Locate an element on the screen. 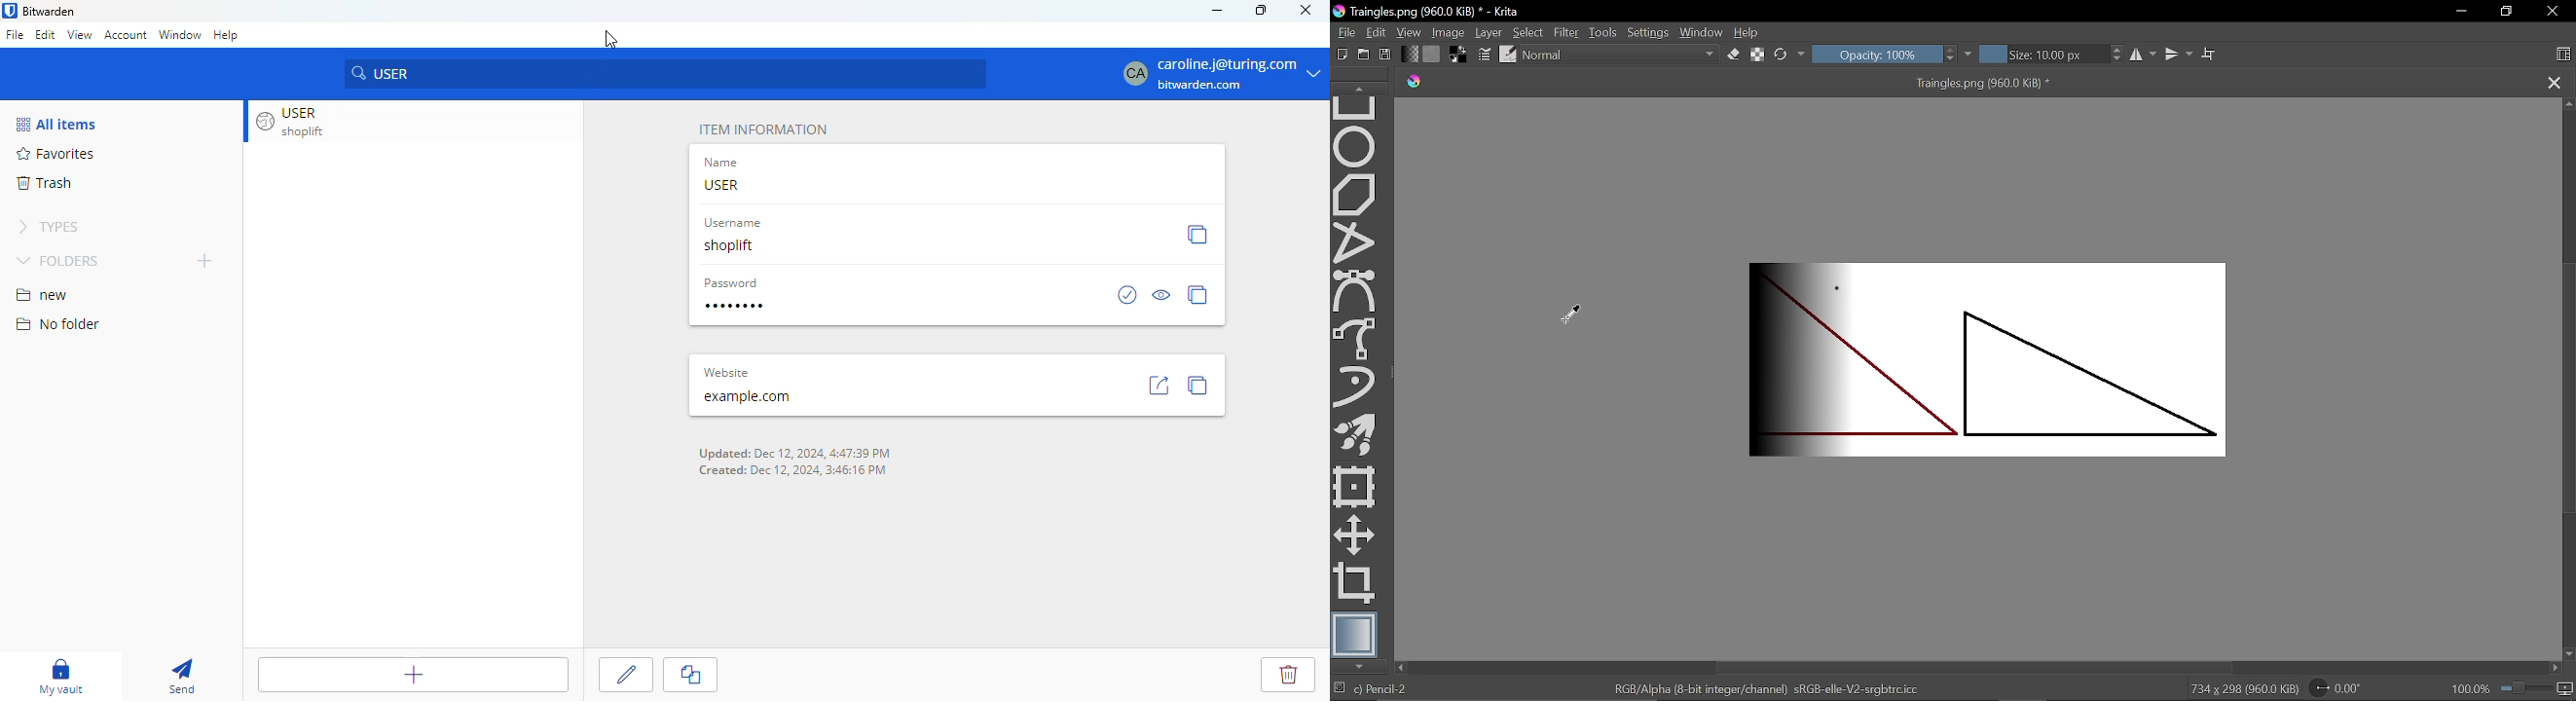 This screenshot has width=2576, height=728. my vault is located at coordinates (64, 677).